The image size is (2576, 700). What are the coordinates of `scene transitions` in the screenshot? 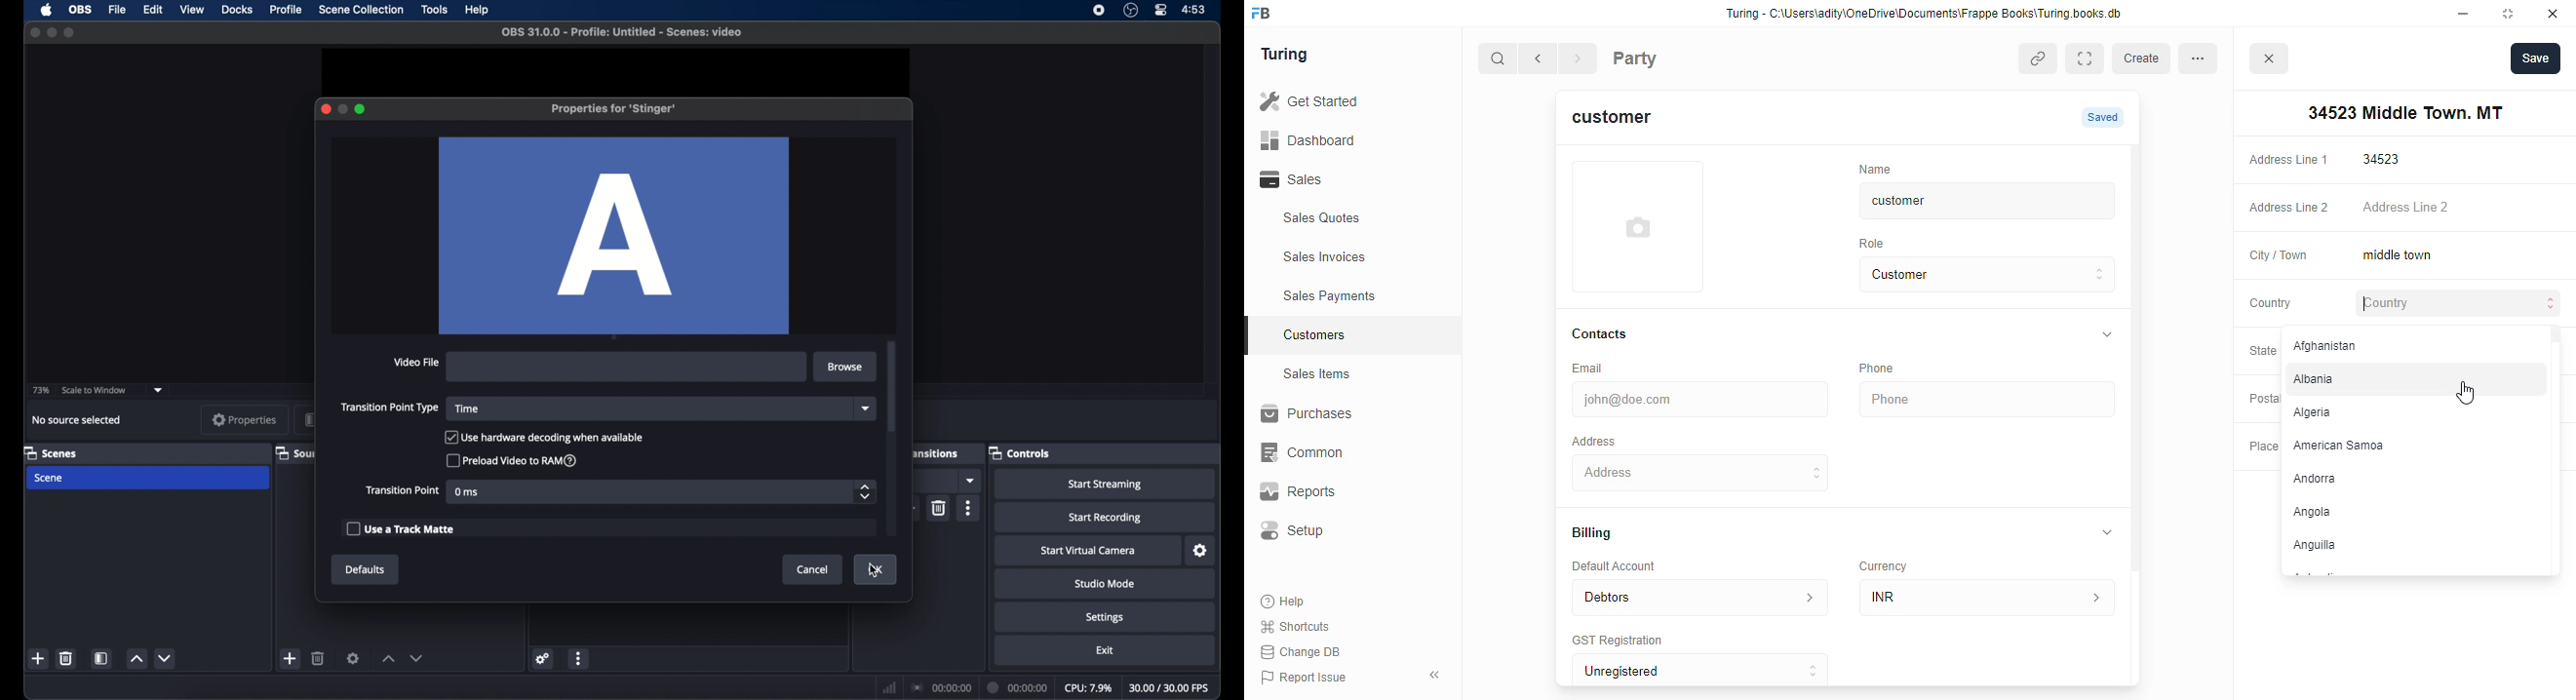 It's located at (937, 452).